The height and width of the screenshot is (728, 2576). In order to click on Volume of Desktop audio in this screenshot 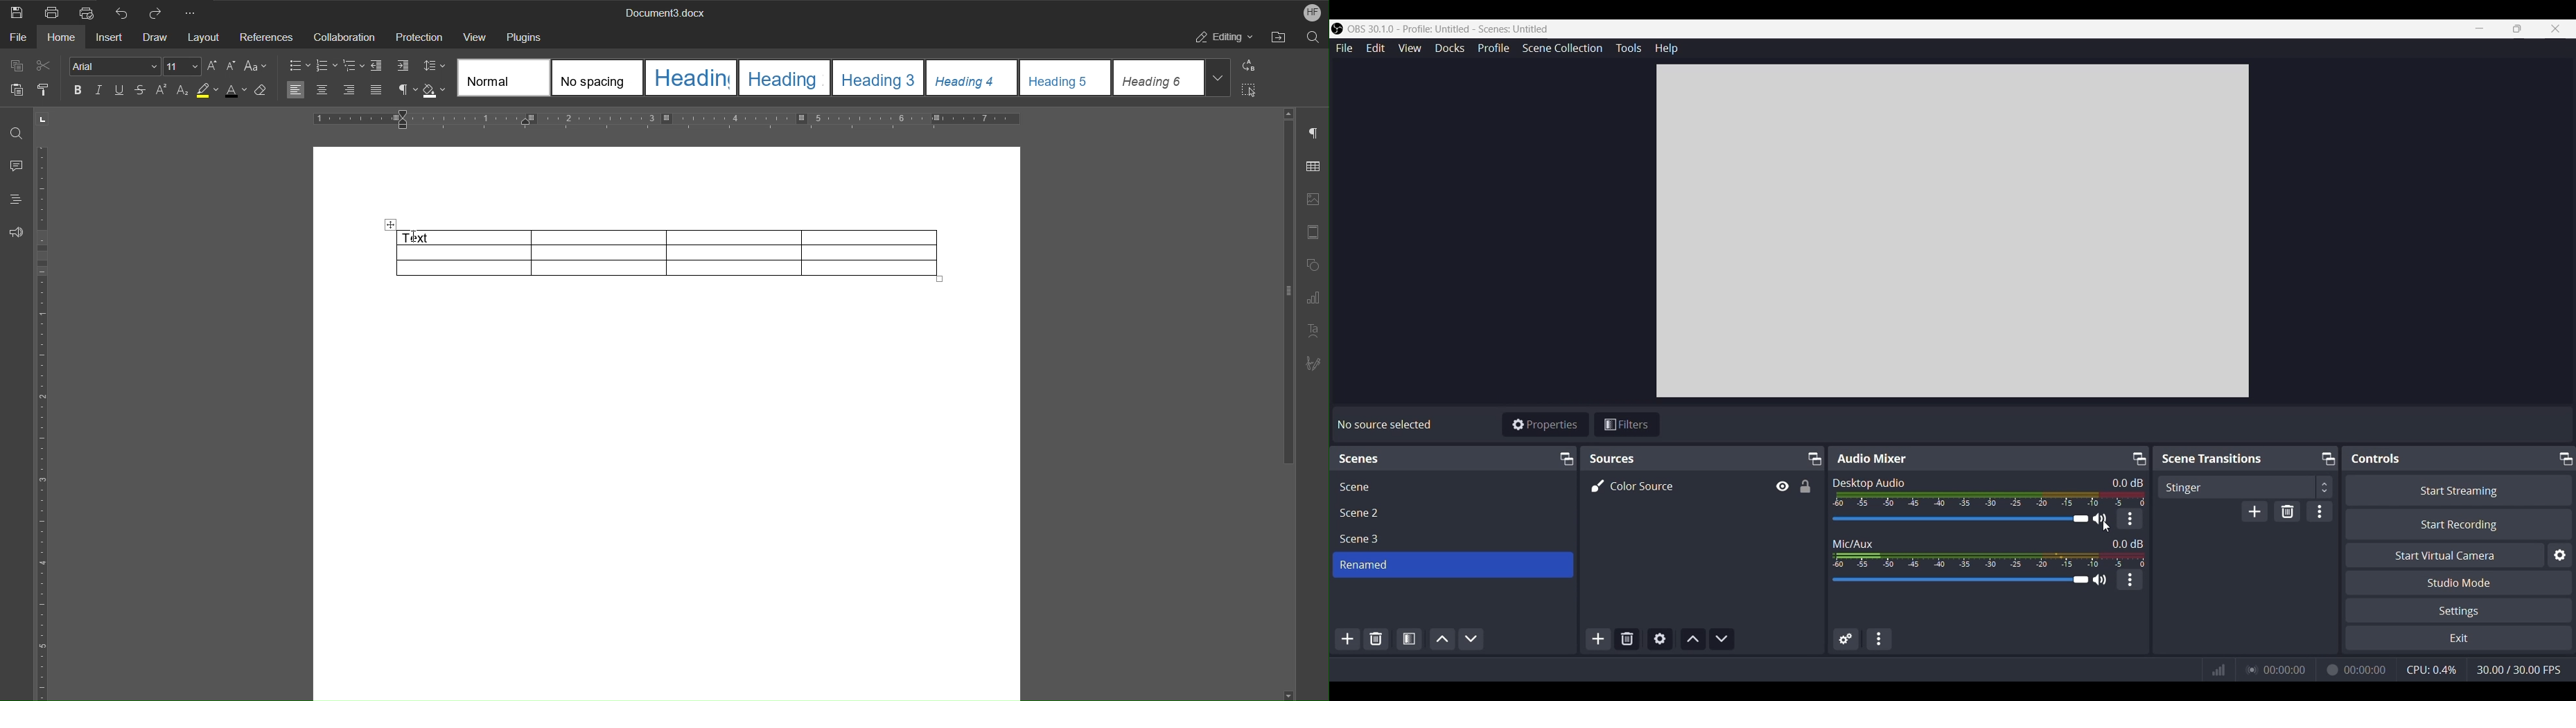, I will do `click(1990, 498)`.